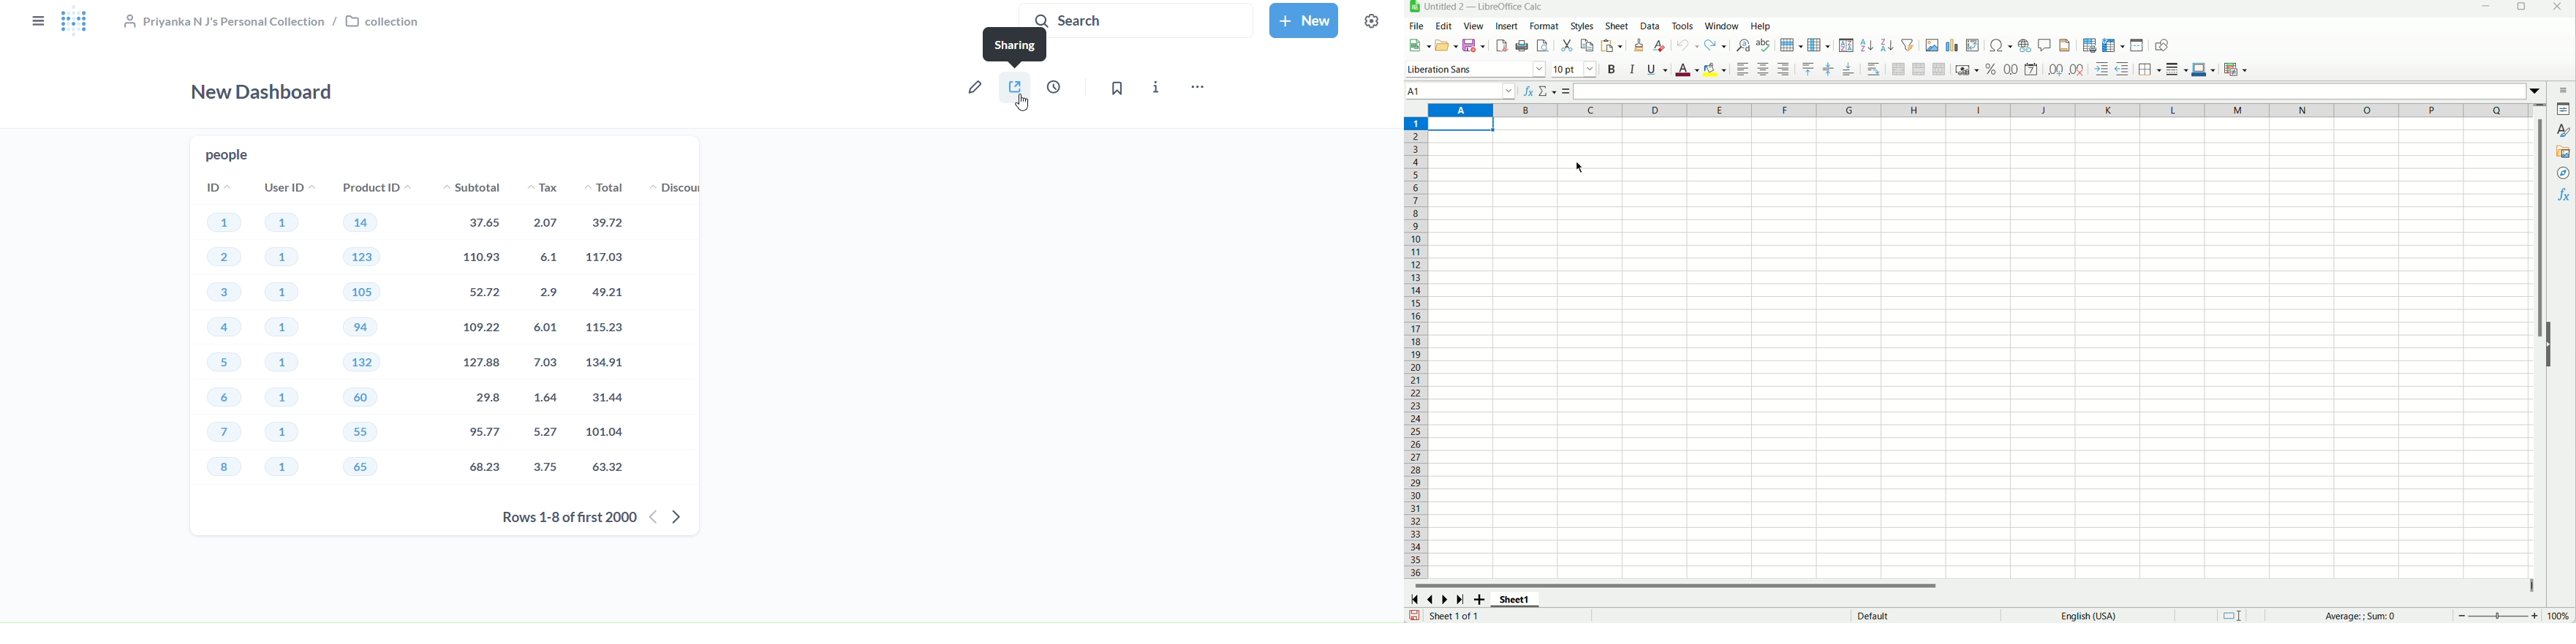 This screenshot has width=2576, height=644. I want to click on Split window, so click(2137, 45).